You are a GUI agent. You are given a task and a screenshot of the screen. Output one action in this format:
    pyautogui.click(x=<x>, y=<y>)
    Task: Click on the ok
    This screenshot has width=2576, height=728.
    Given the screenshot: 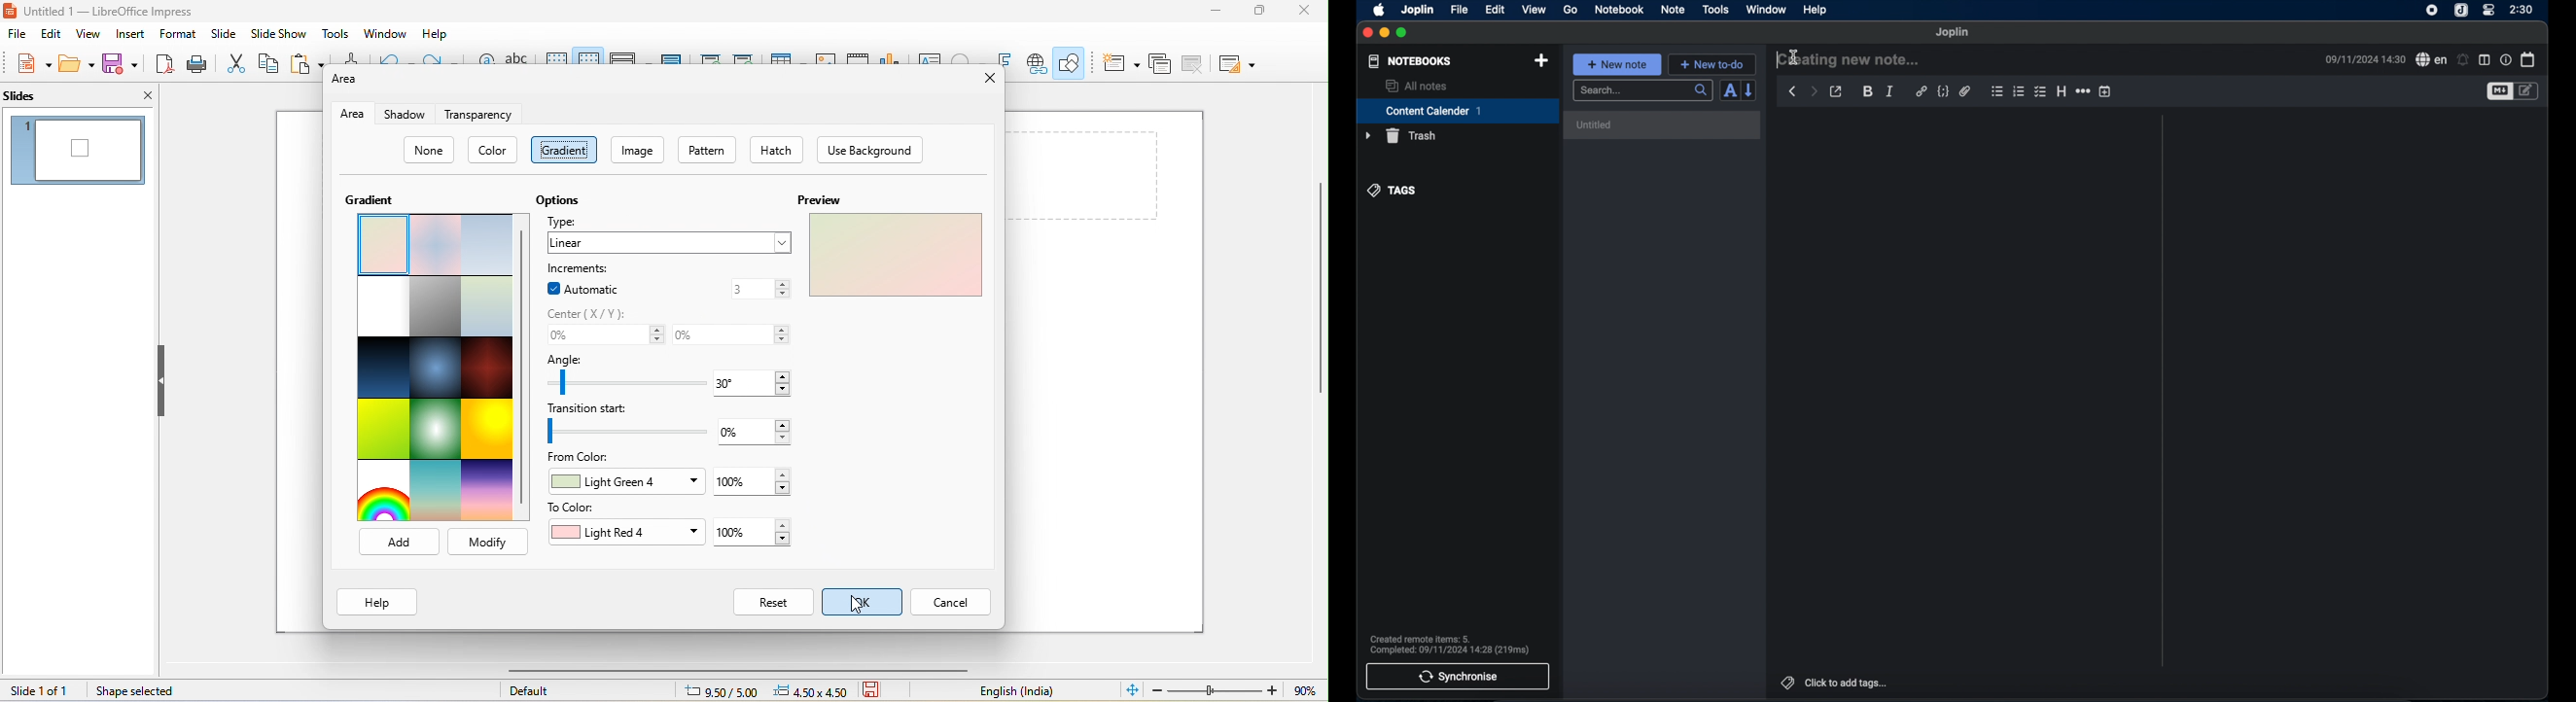 What is the action you would take?
    pyautogui.click(x=862, y=598)
    